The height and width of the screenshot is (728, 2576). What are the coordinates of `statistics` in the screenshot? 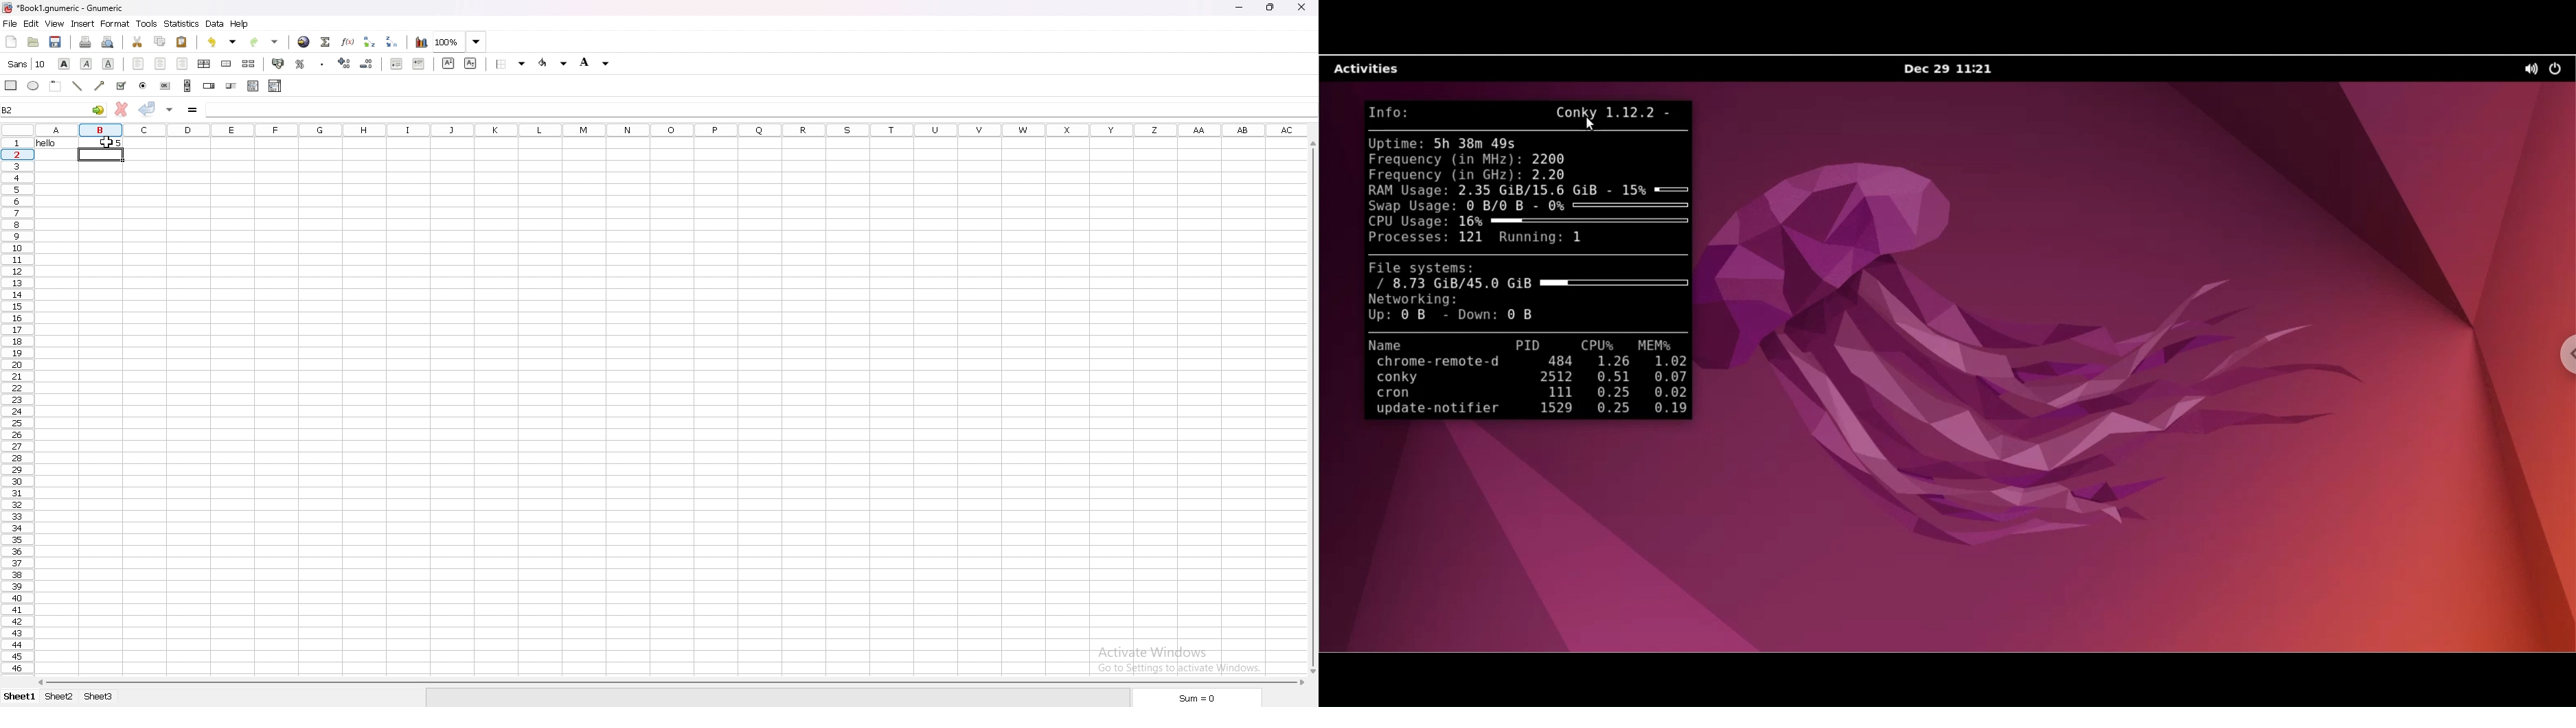 It's located at (182, 24).